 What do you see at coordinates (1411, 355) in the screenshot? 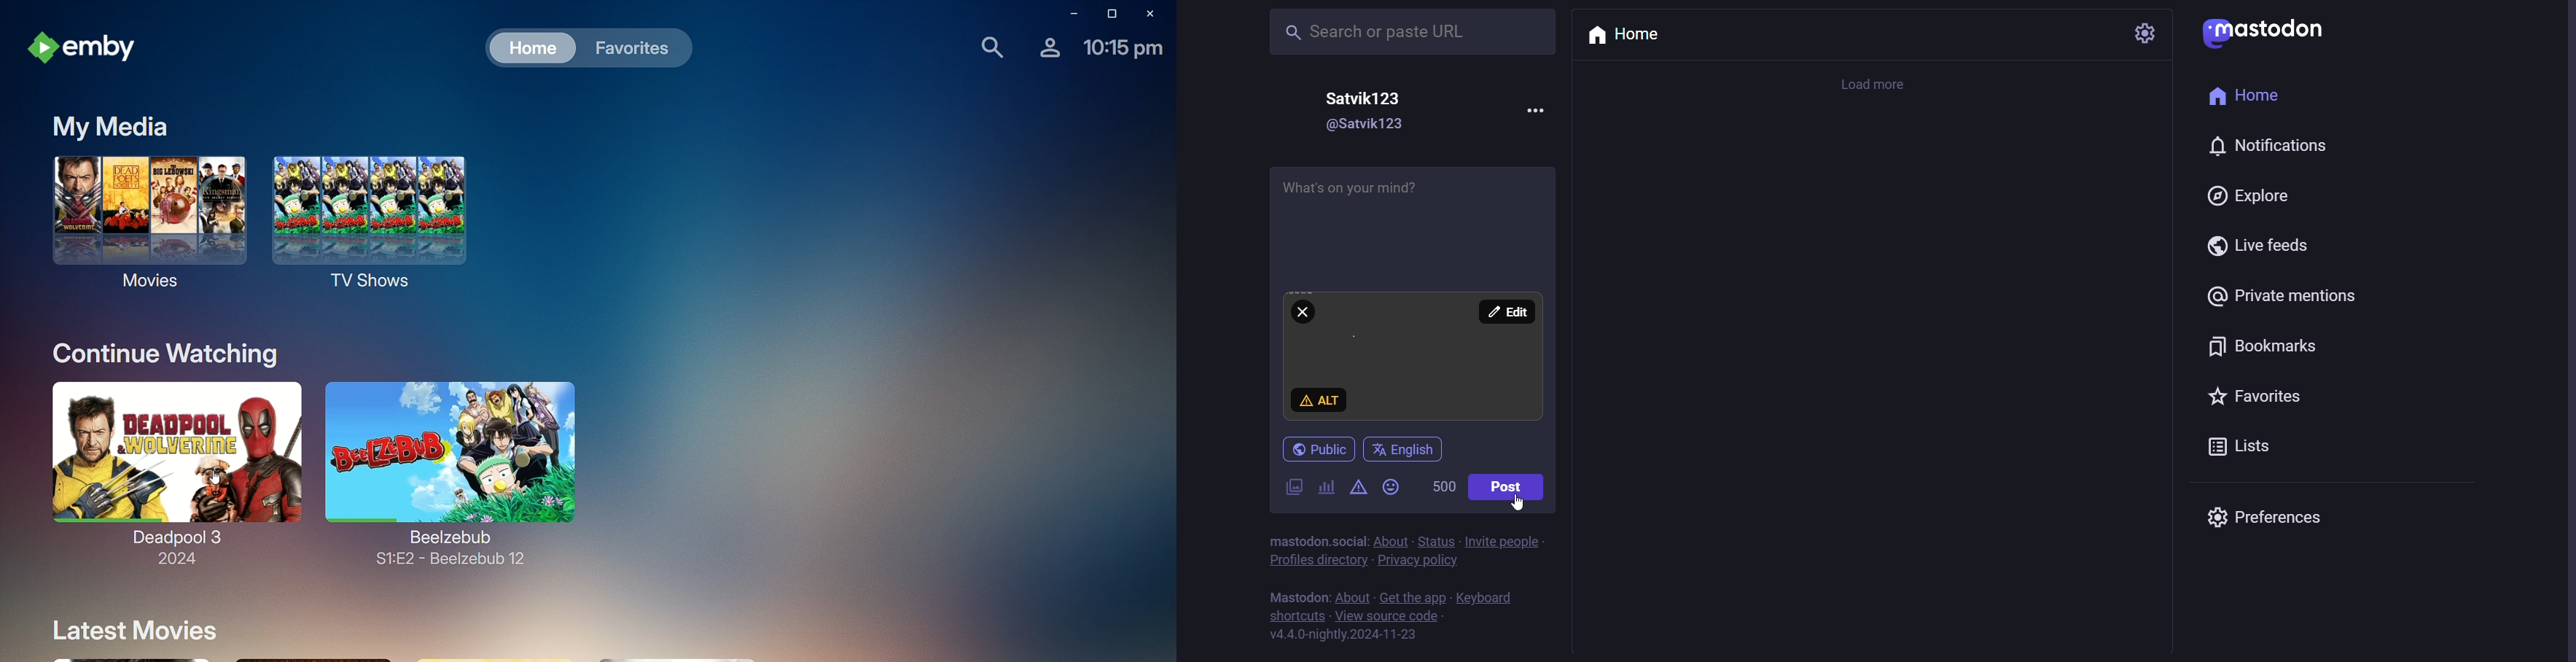
I see `preview` at bounding box center [1411, 355].